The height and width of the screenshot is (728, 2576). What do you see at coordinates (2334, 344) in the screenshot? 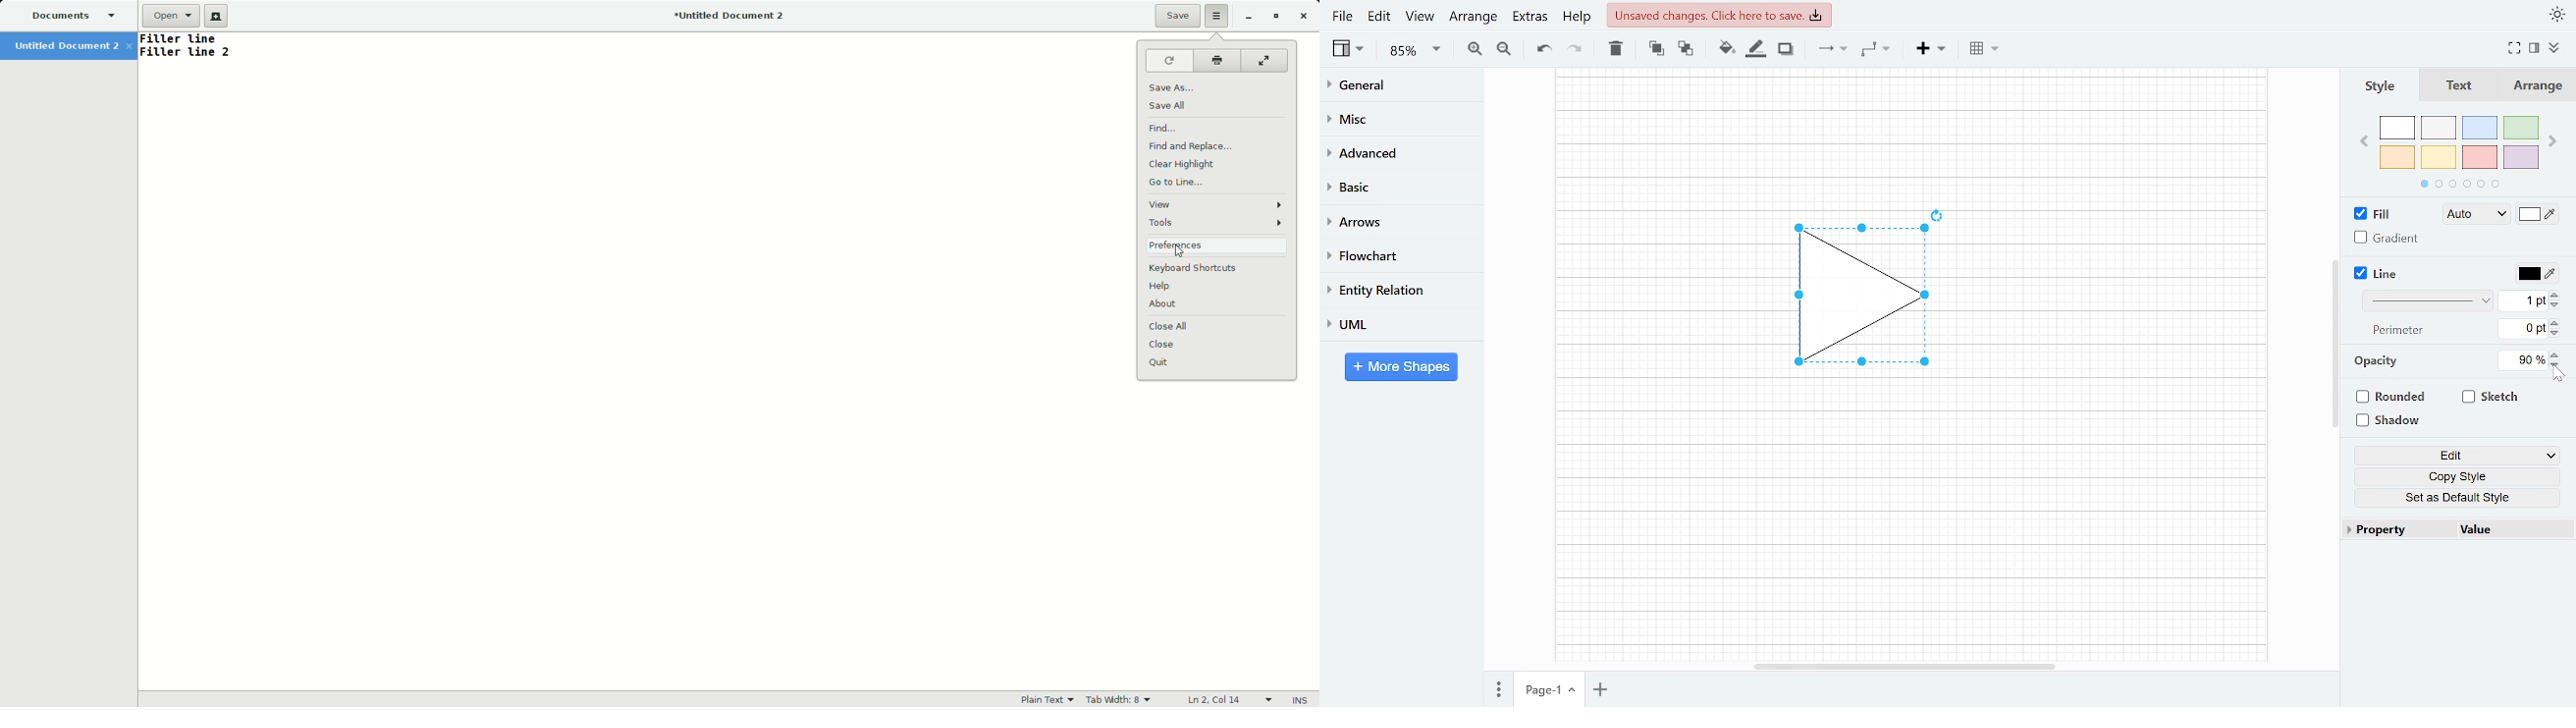
I see `vertical scrollbar` at bounding box center [2334, 344].